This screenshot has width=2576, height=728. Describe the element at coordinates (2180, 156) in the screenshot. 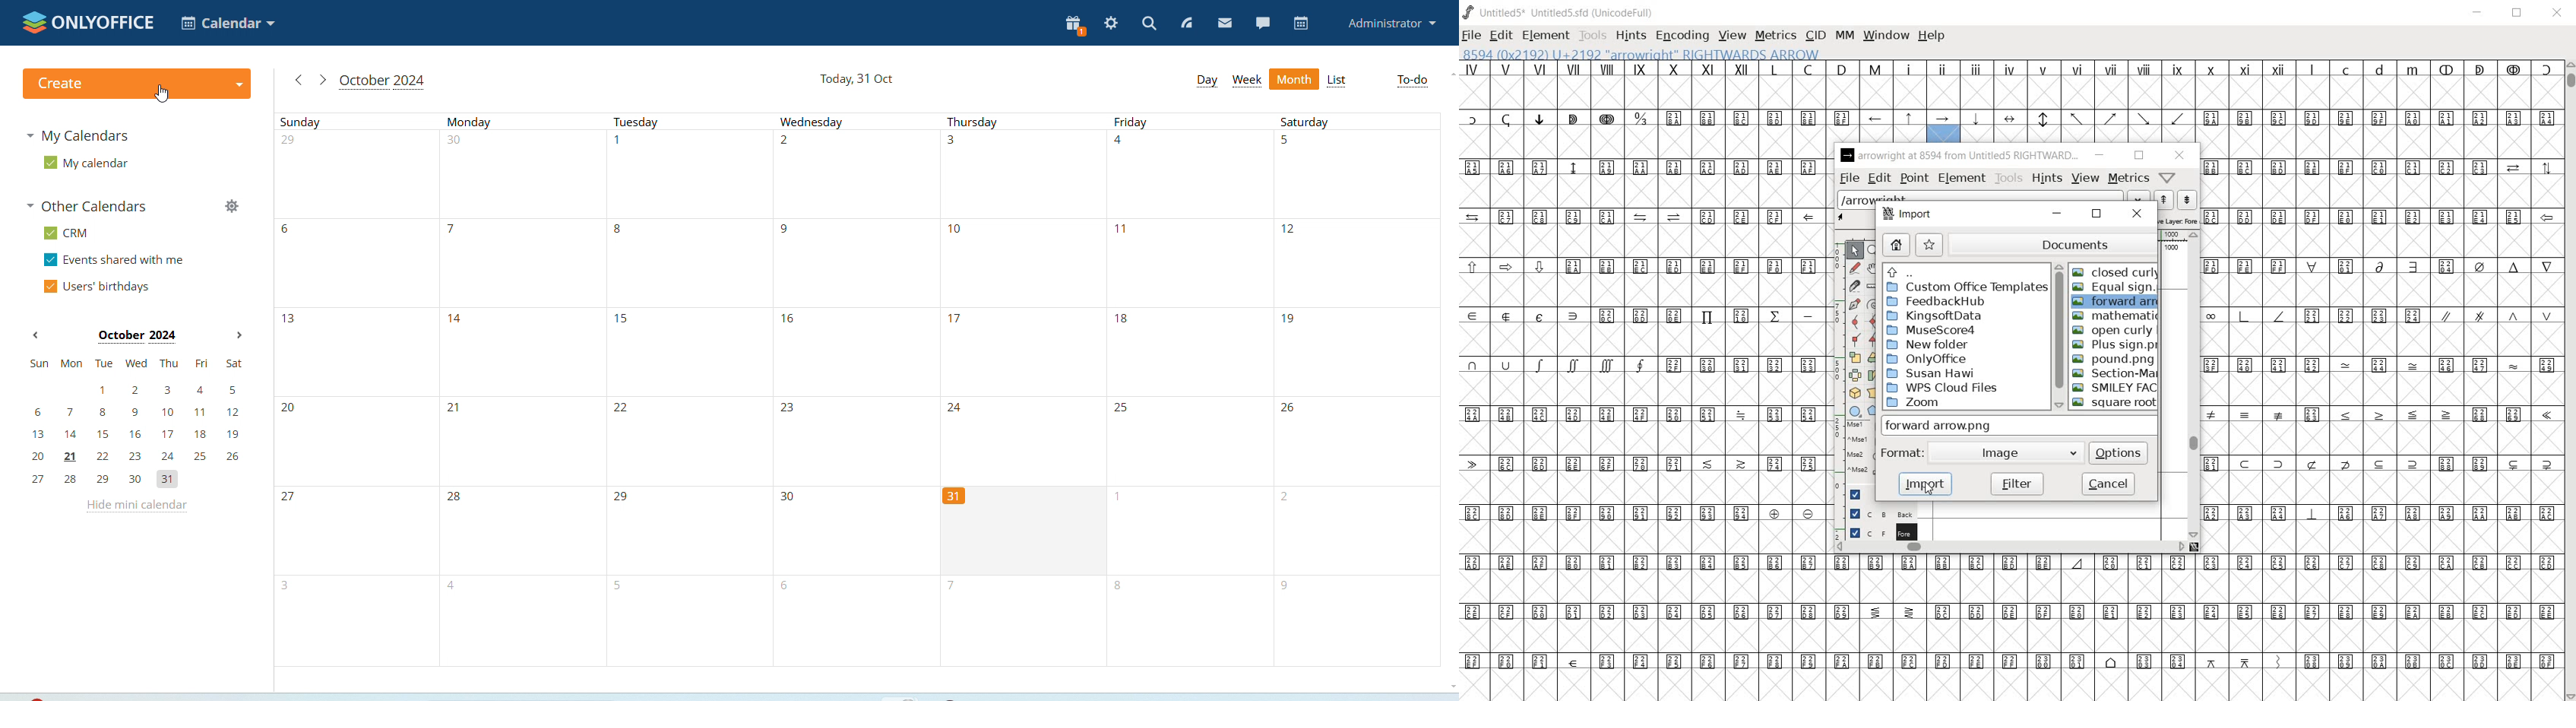

I see `close` at that location.